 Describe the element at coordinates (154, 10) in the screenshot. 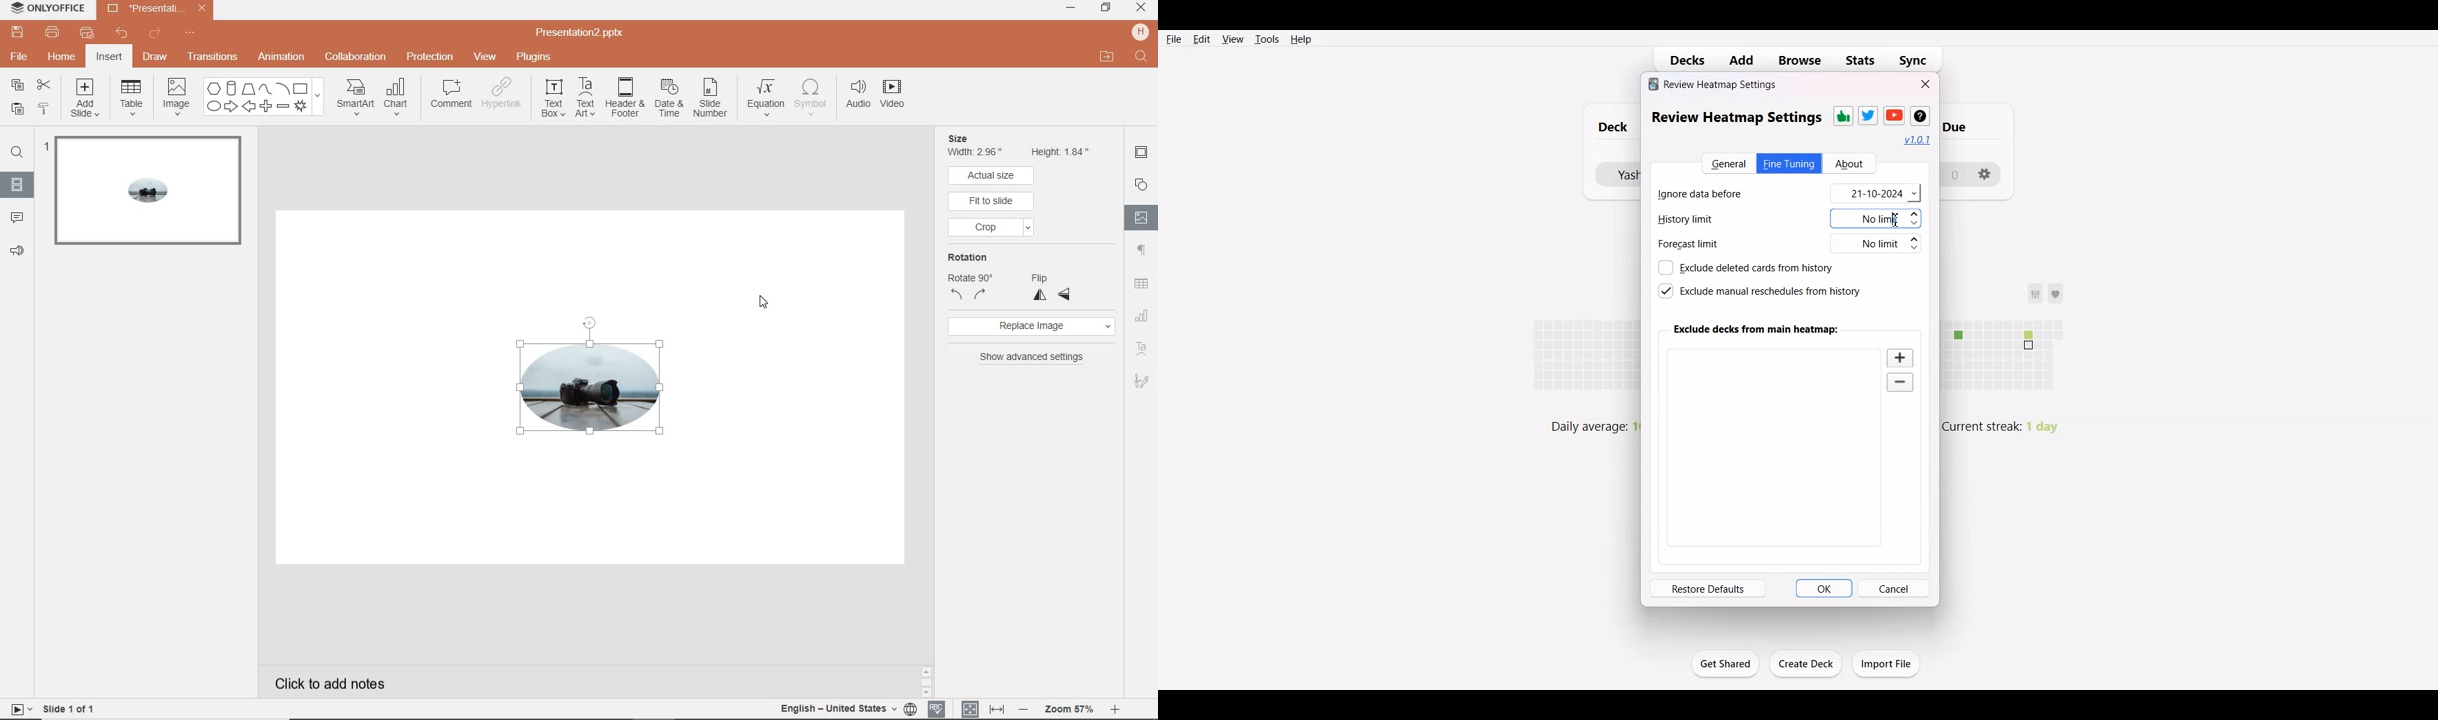

I see `Presentation2.pptx` at that location.